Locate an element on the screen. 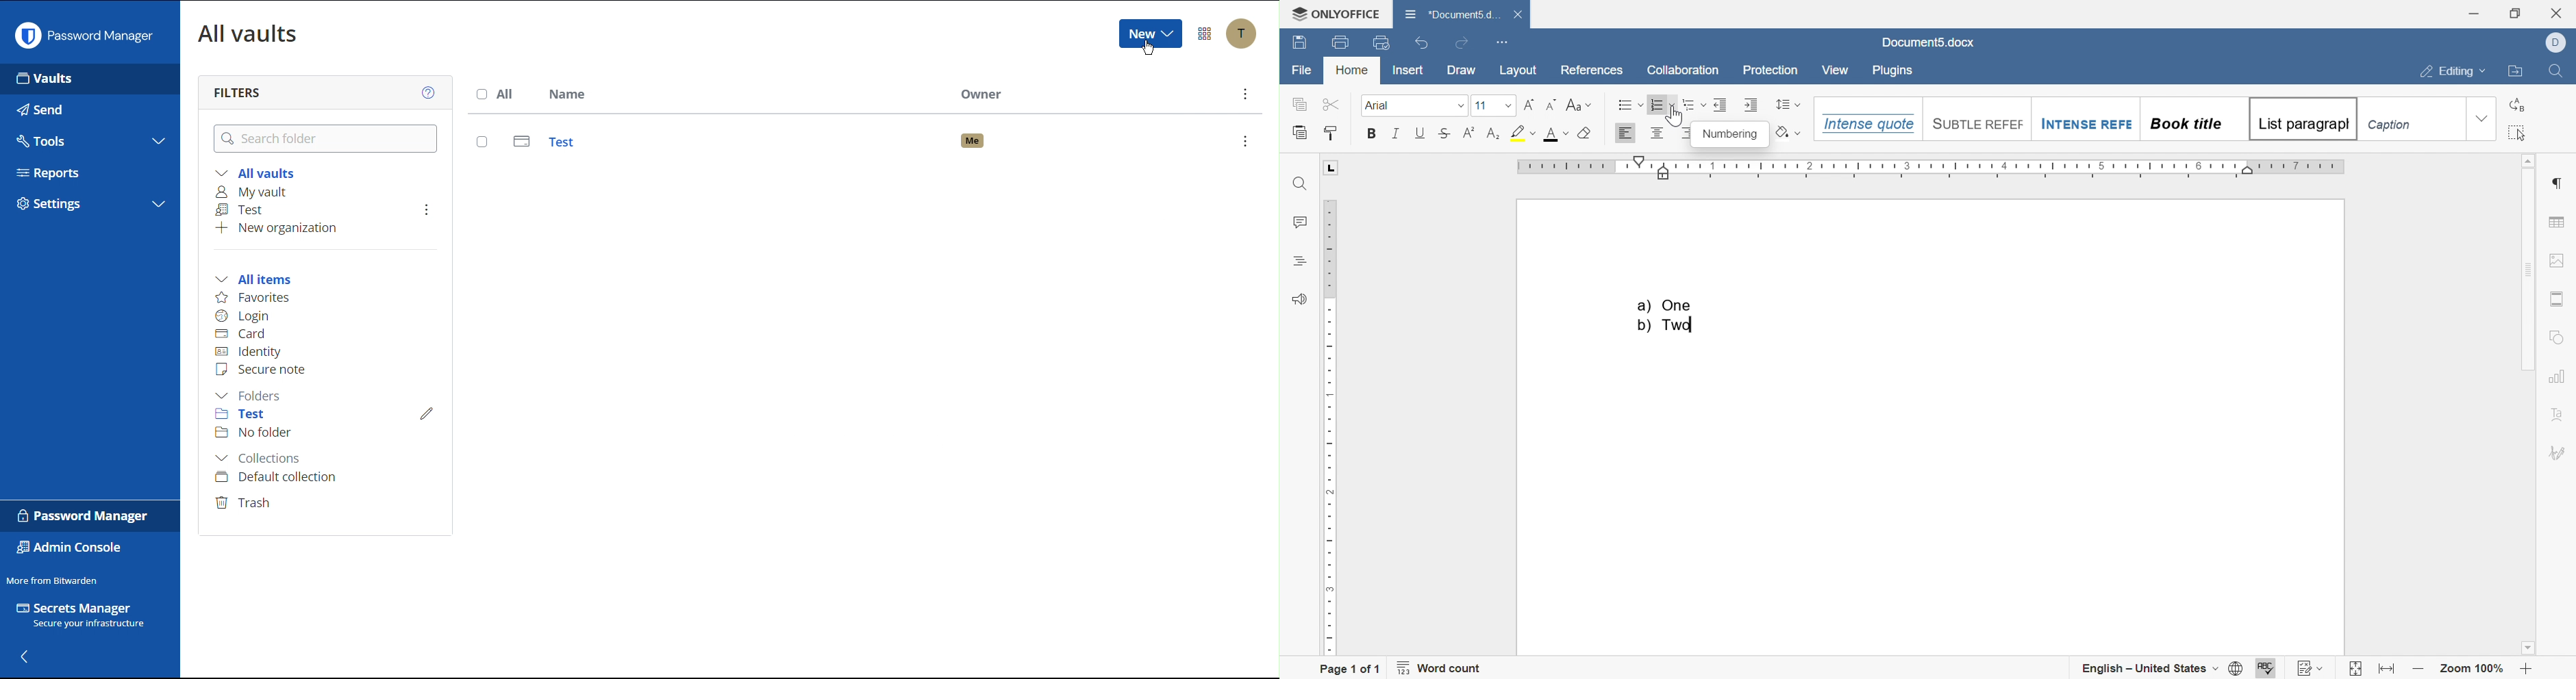 The height and width of the screenshot is (700, 2576). L is located at coordinates (1333, 168).